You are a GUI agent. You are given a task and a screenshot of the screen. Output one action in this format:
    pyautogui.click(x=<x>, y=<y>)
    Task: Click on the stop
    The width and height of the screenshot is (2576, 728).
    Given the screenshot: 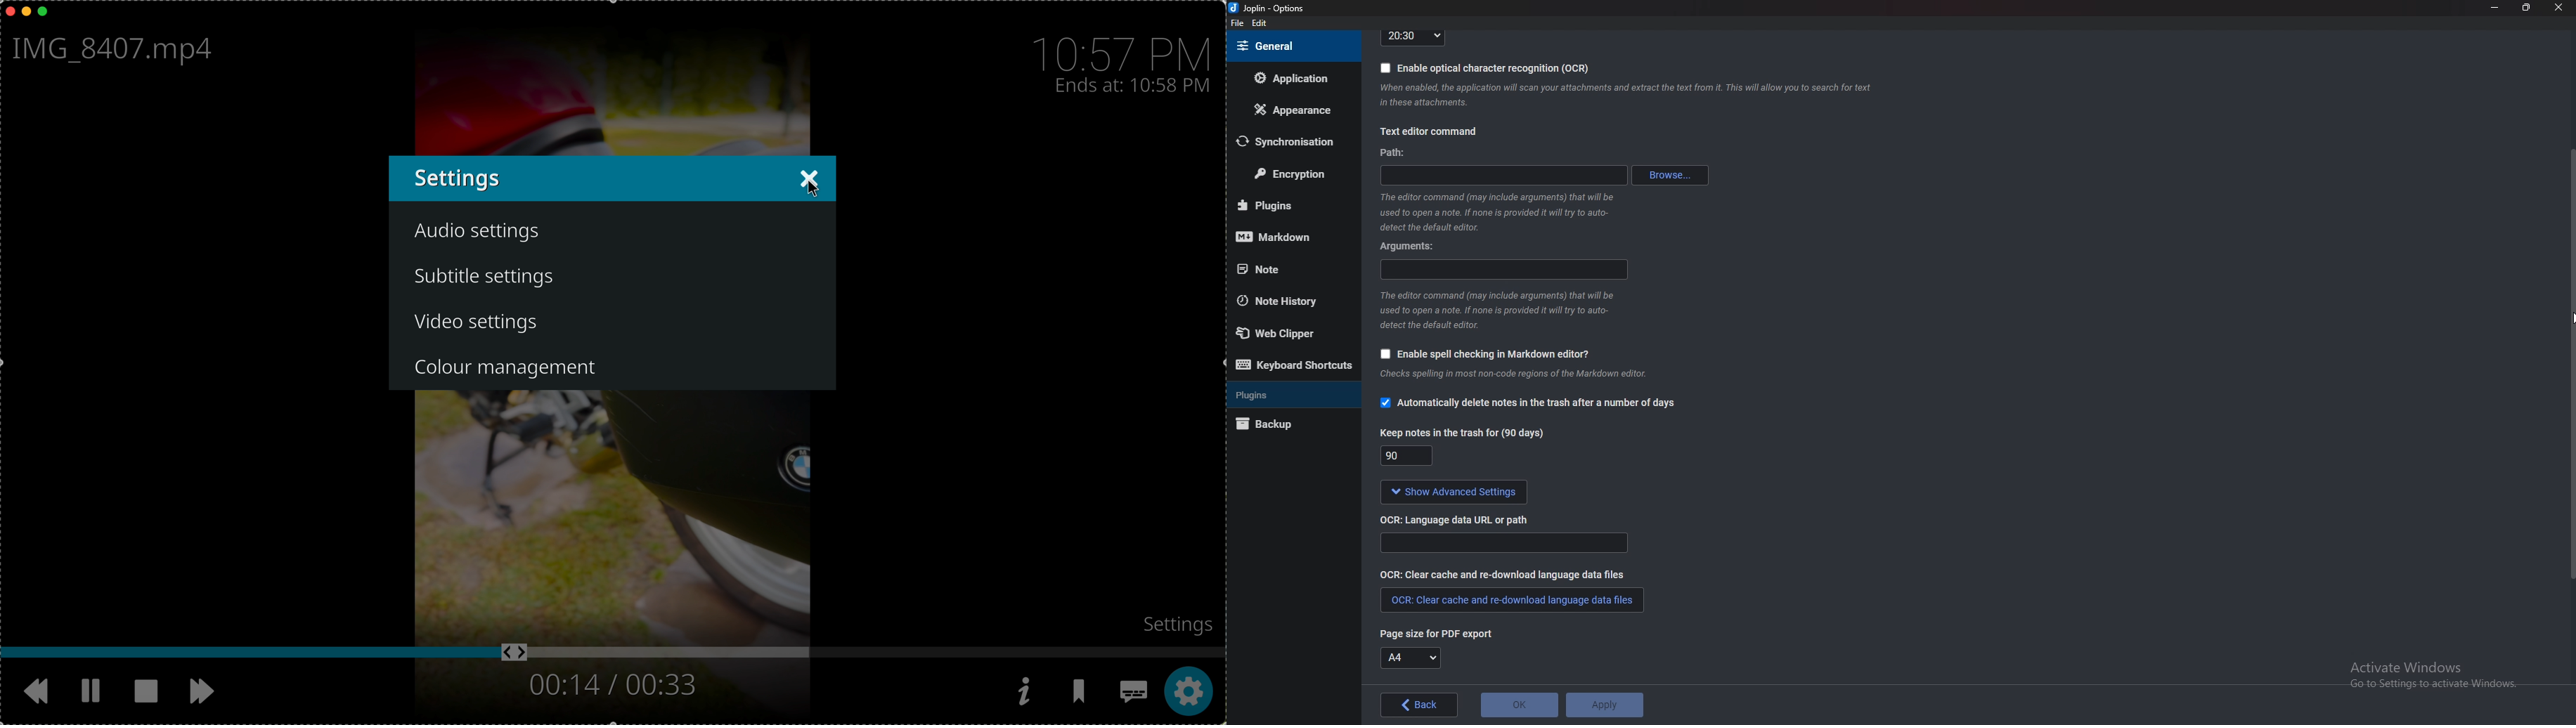 What is the action you would take?
    pyautogui.click(x=150, y=692)
    